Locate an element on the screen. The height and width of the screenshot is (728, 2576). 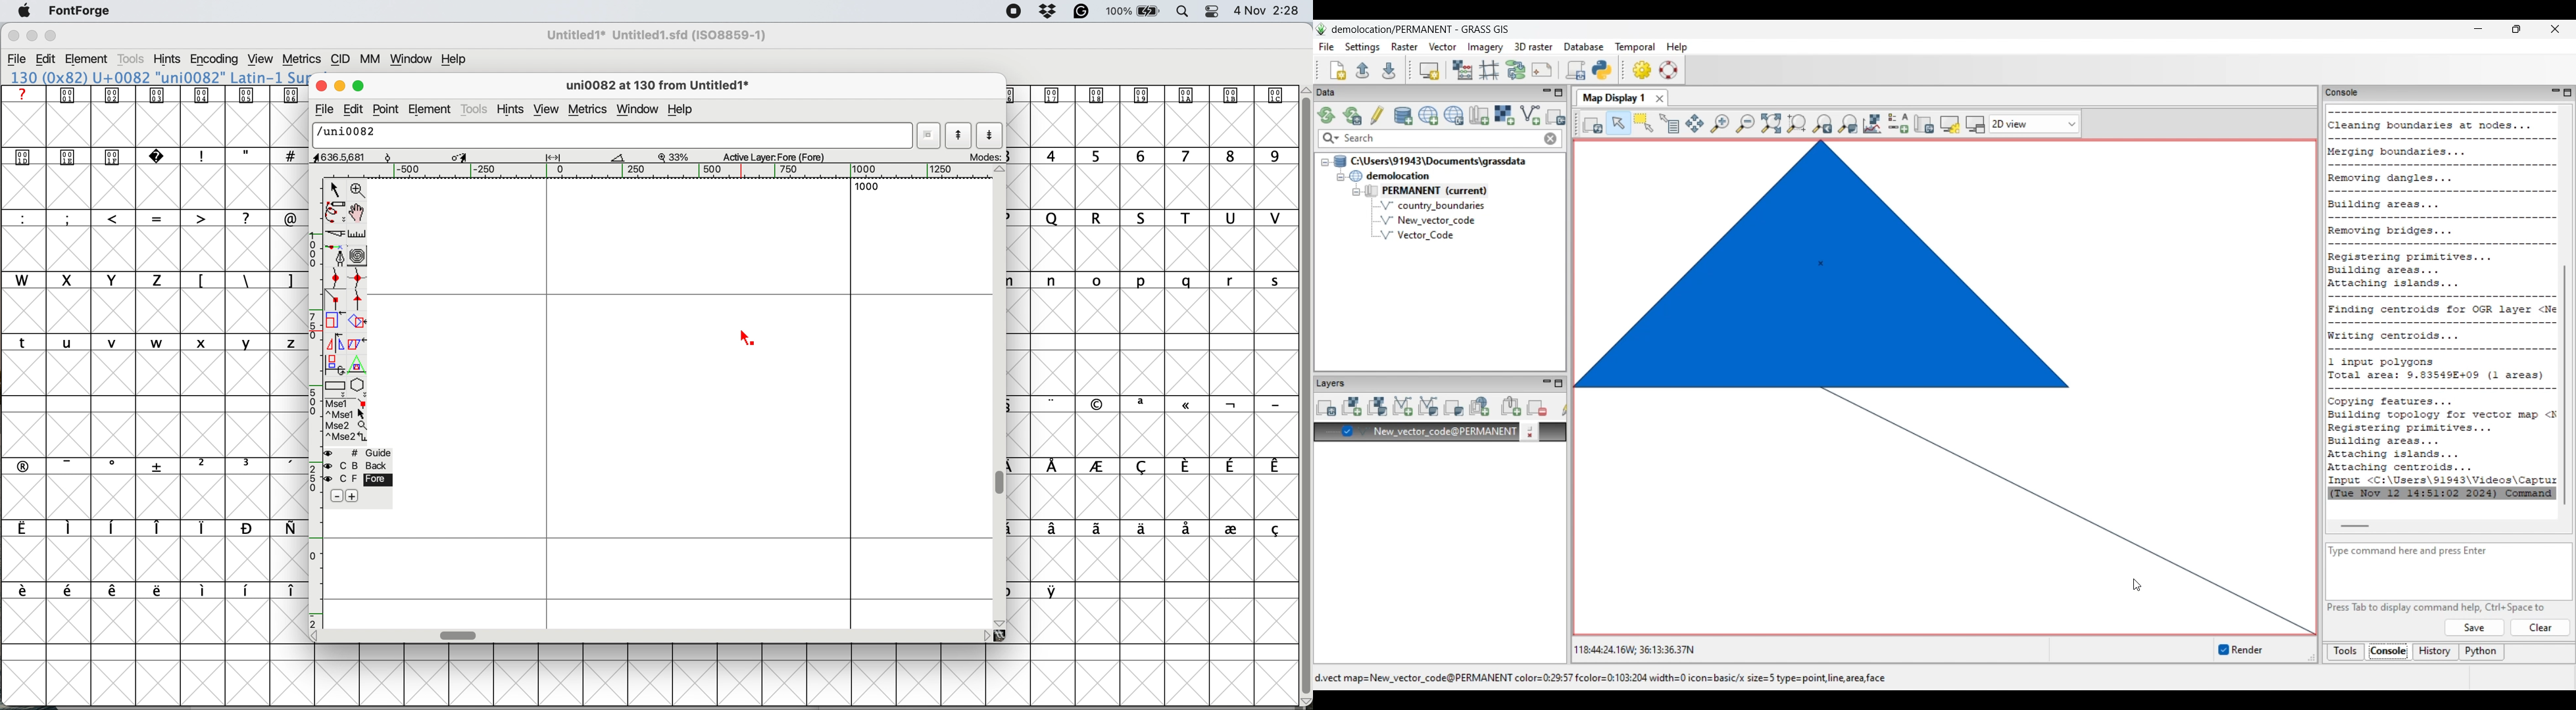
add a curve point is located at coordinates (336, 277).